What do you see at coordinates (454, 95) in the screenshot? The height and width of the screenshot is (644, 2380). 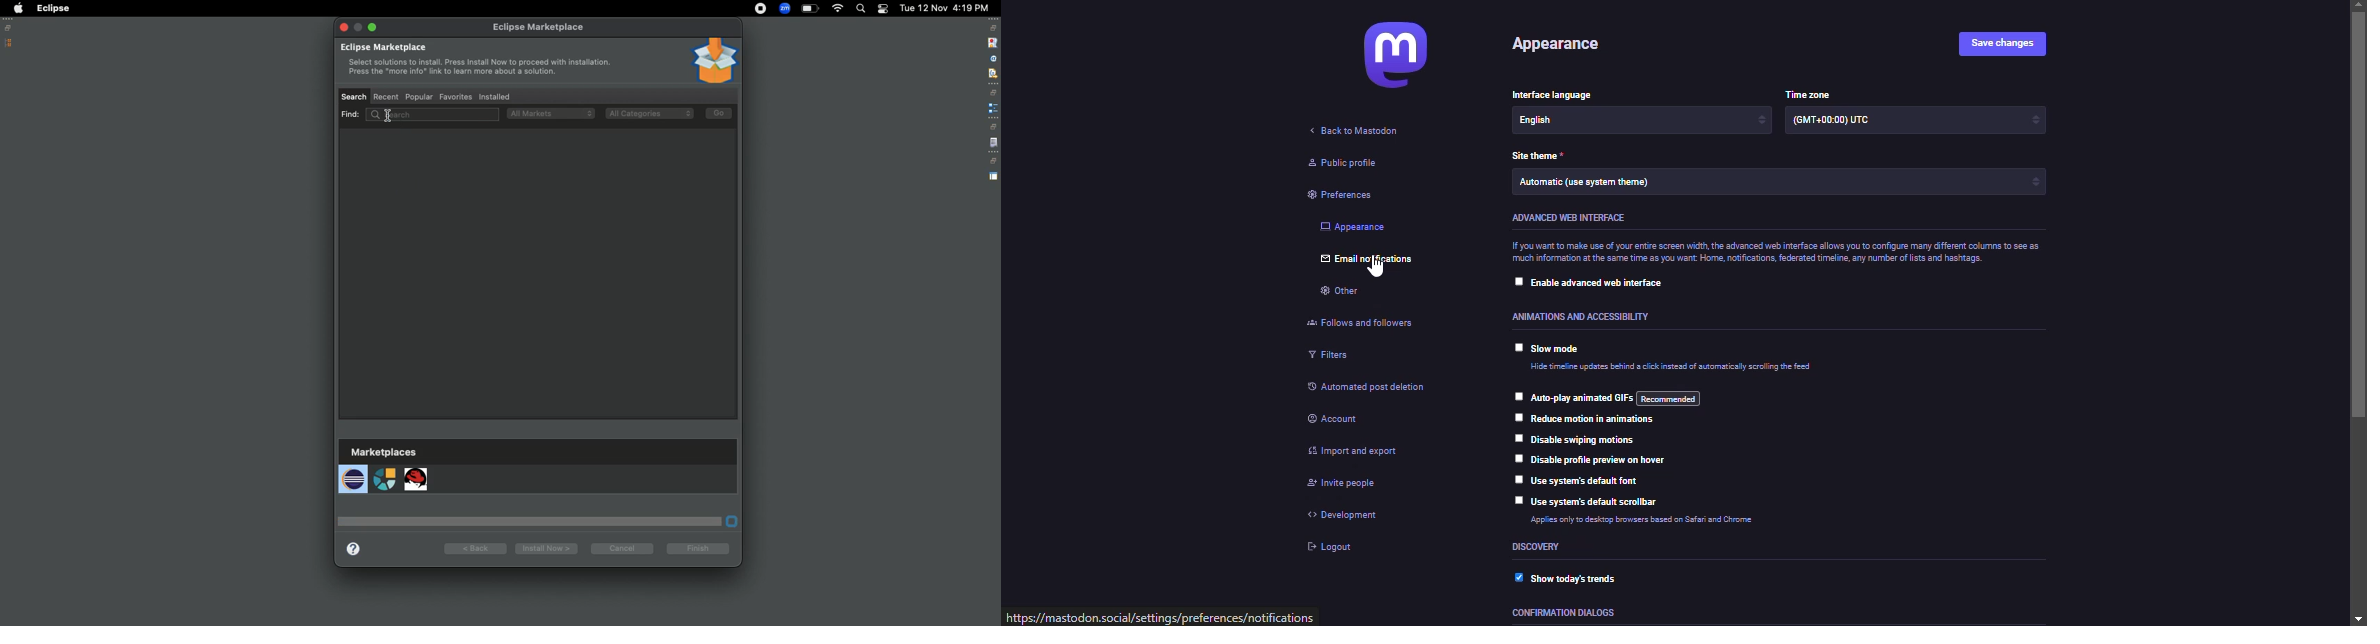 I see `Favorites` at bounding box center [454, 95].